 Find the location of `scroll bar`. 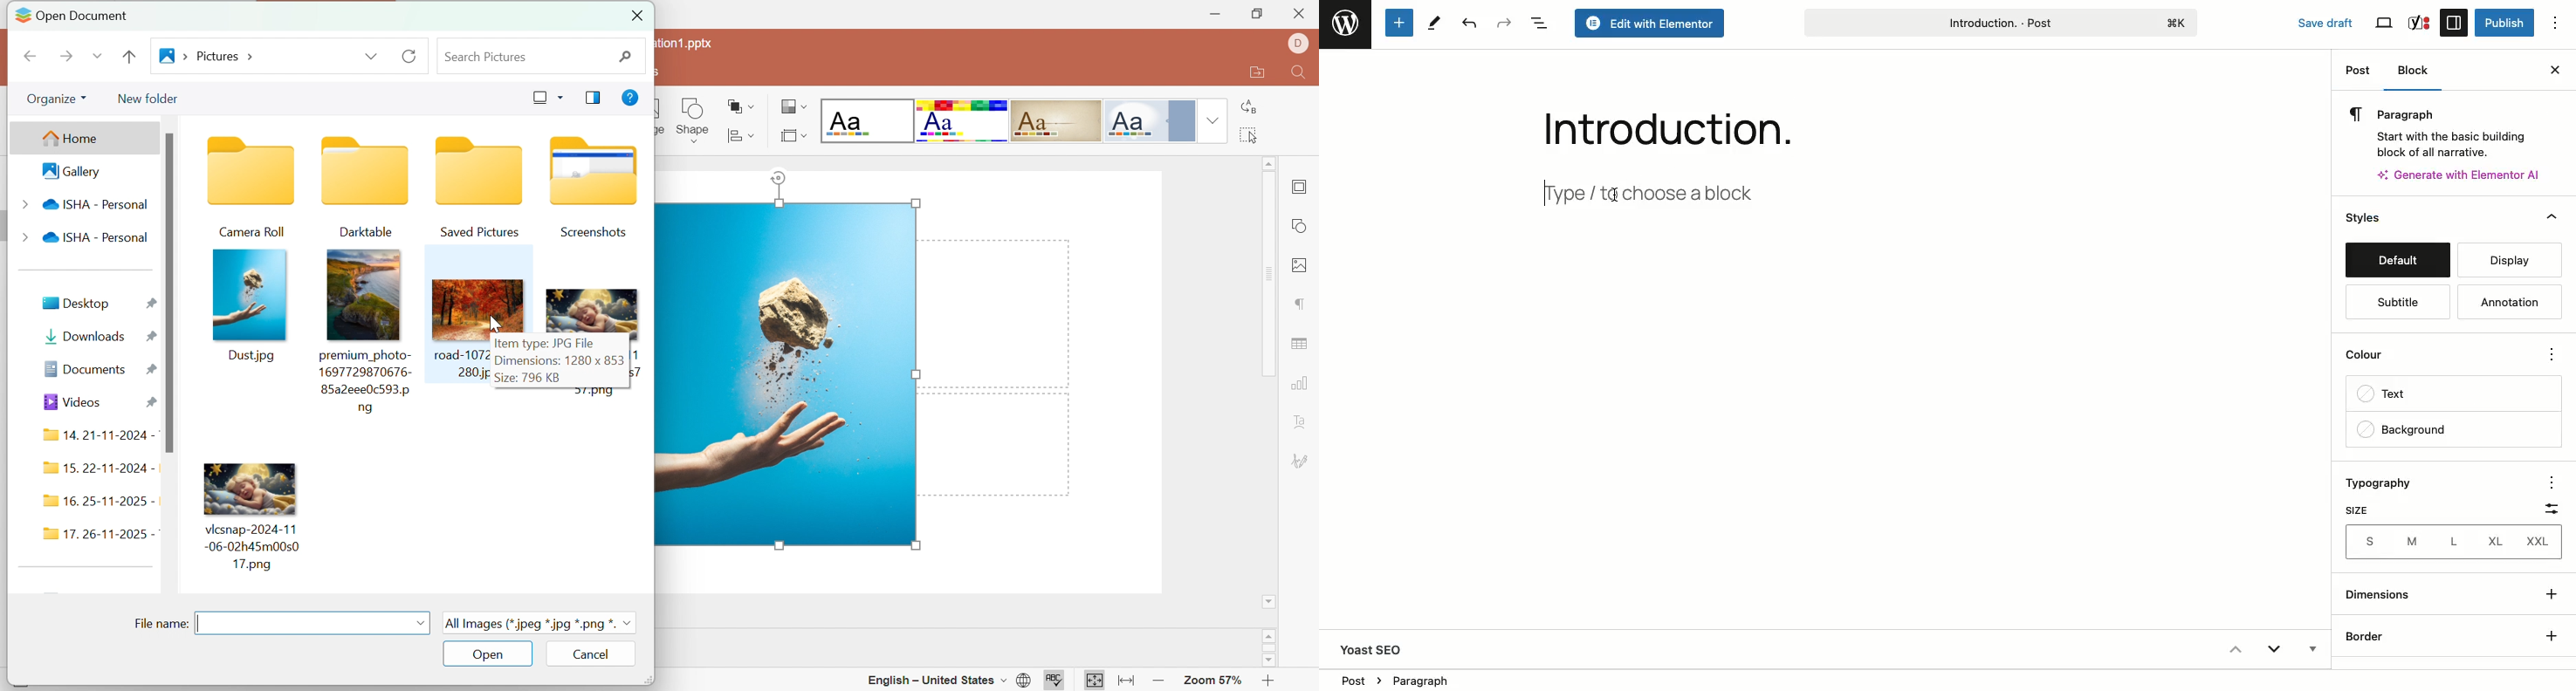

scroll bar is located at coordinates (172, 292).